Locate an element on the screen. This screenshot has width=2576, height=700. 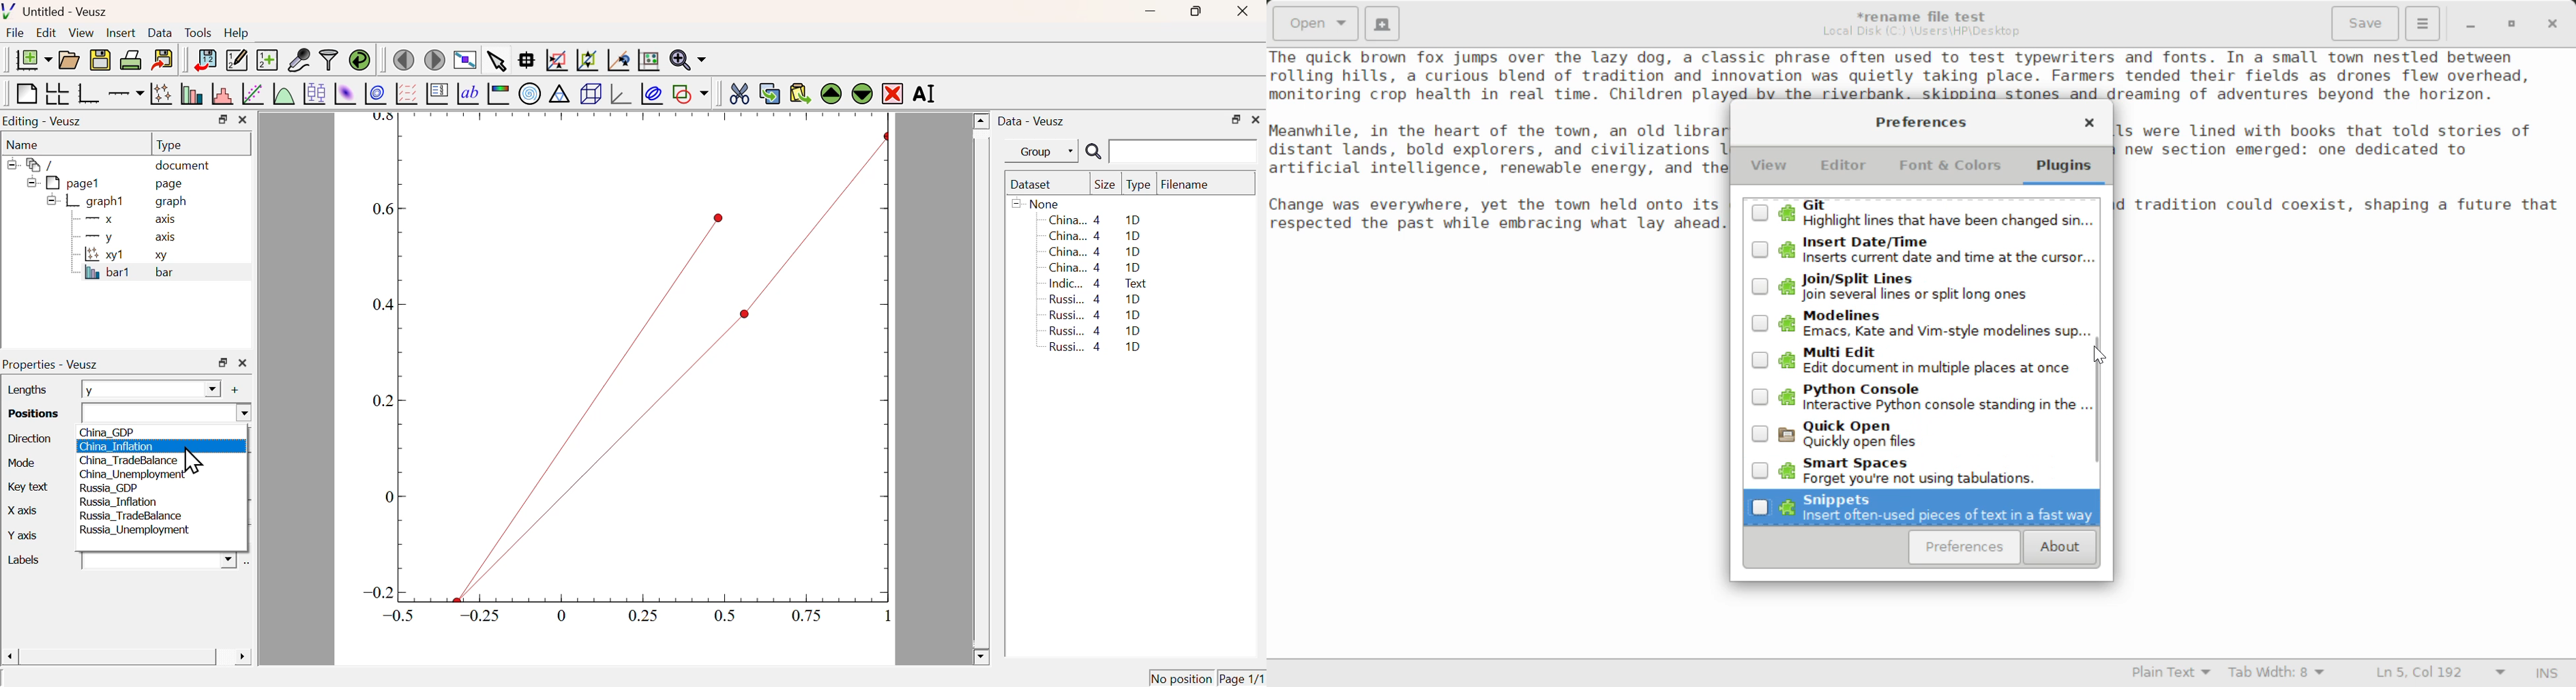
page is located at coordinates (172, 183).